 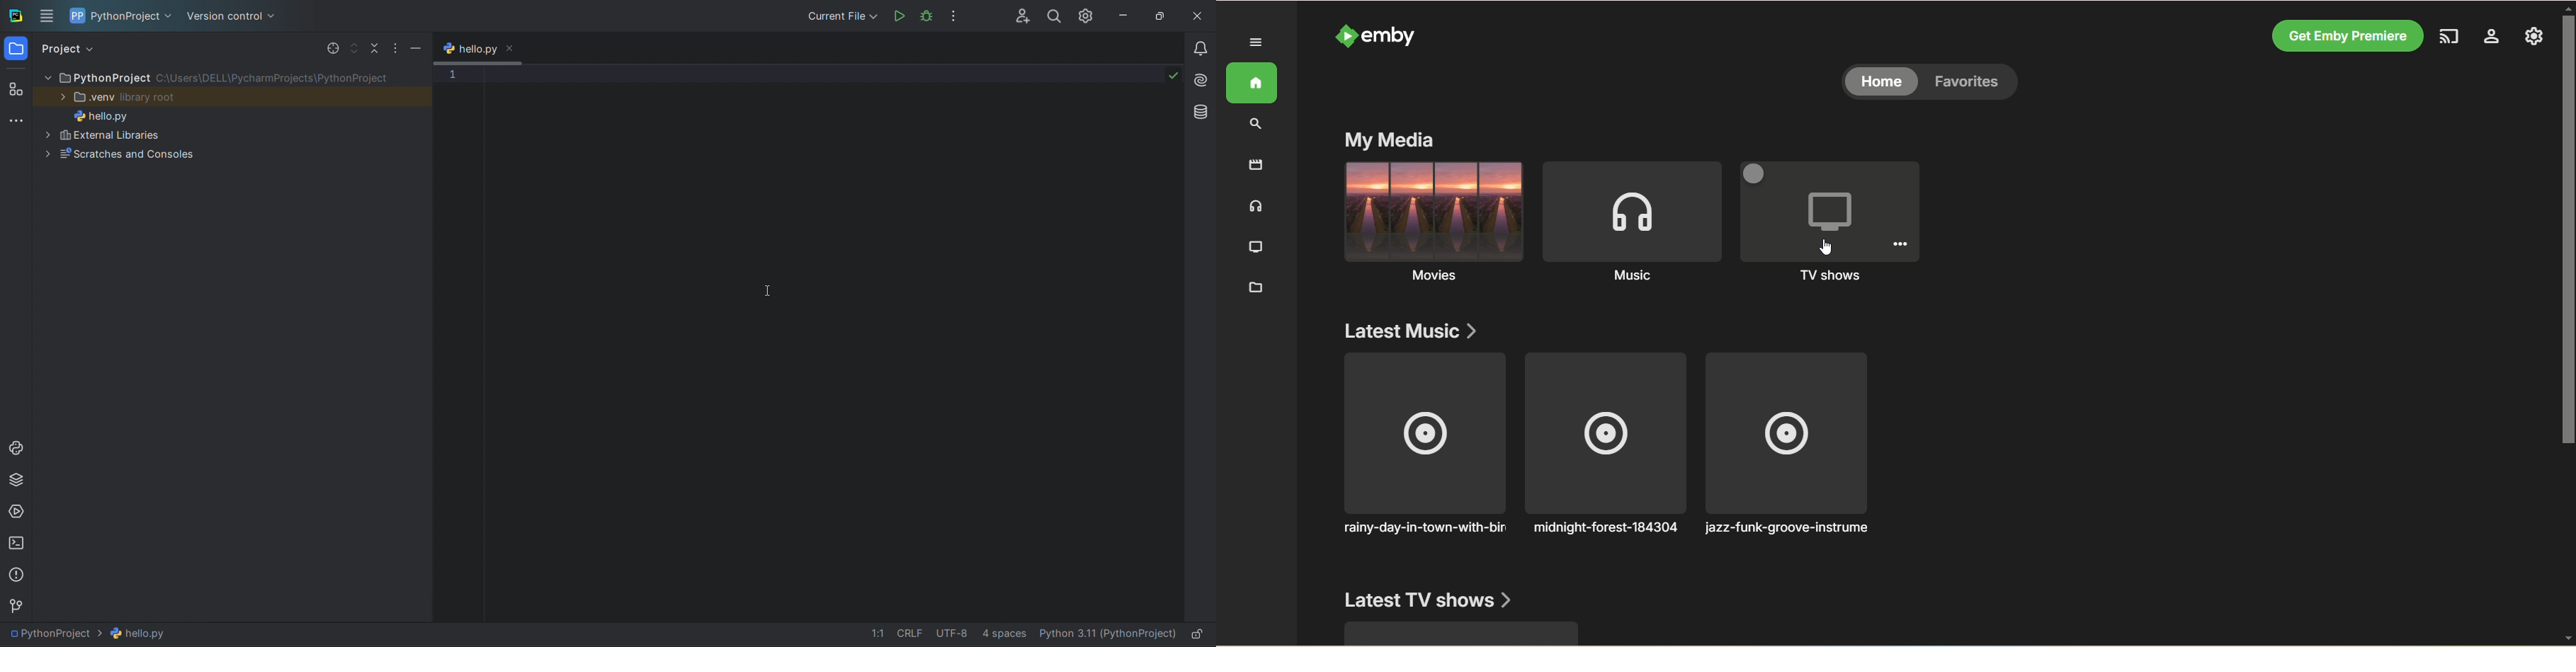 What do you see at coordinates (1430, 600) in the screenshot?
I see `Latest TV shows` at bounding box center [1430, 600].